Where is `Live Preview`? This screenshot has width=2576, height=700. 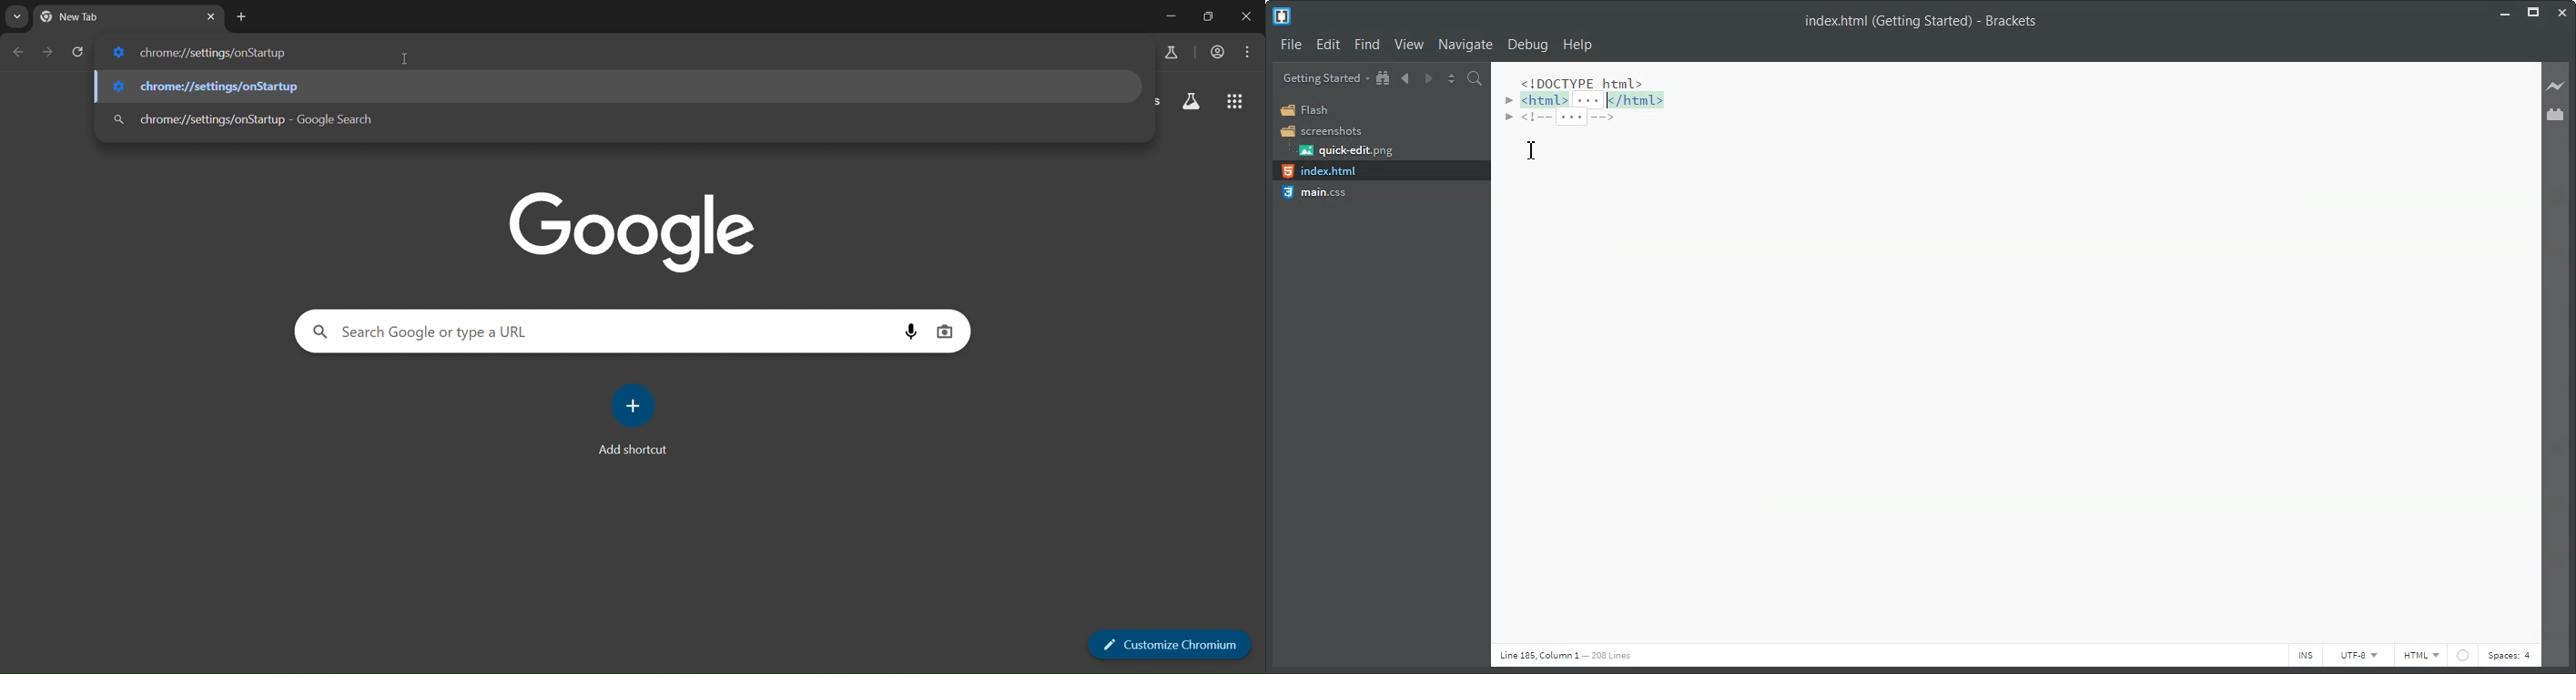
Live Preview is located at coordinates (2558, 86).